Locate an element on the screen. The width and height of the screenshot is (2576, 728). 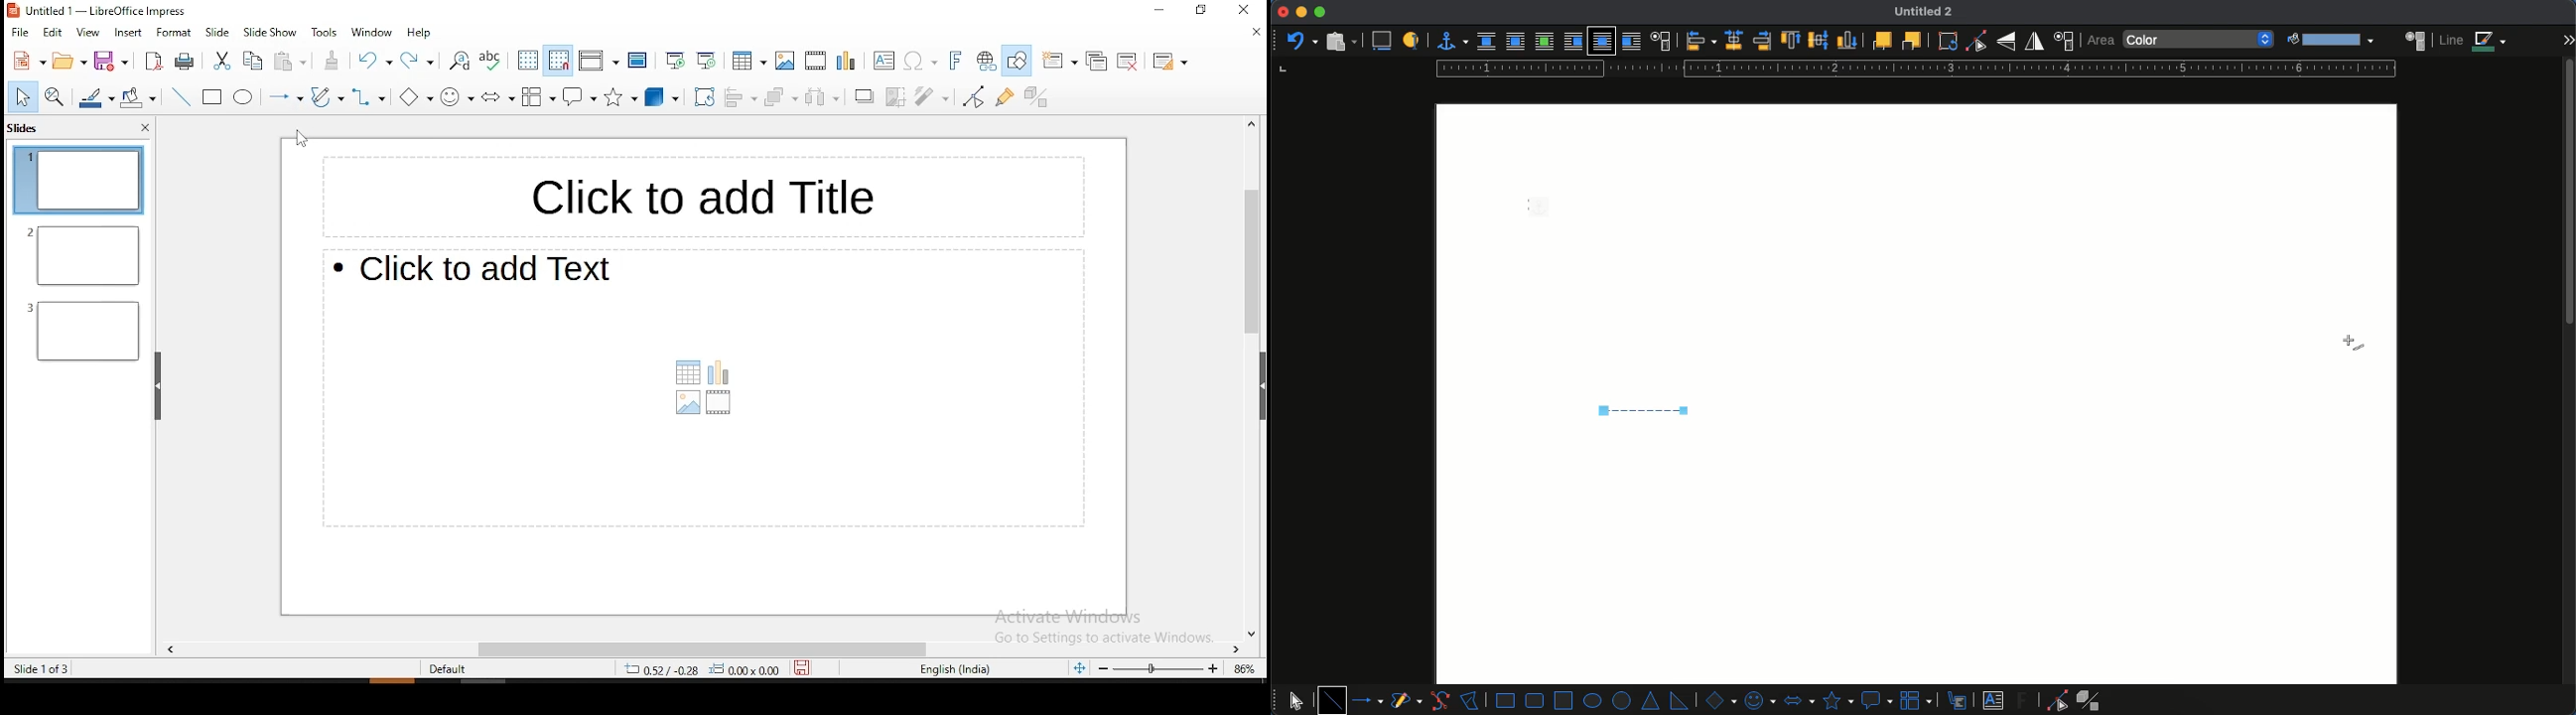
0.00x0.00 is located at coordinates (746, 670).